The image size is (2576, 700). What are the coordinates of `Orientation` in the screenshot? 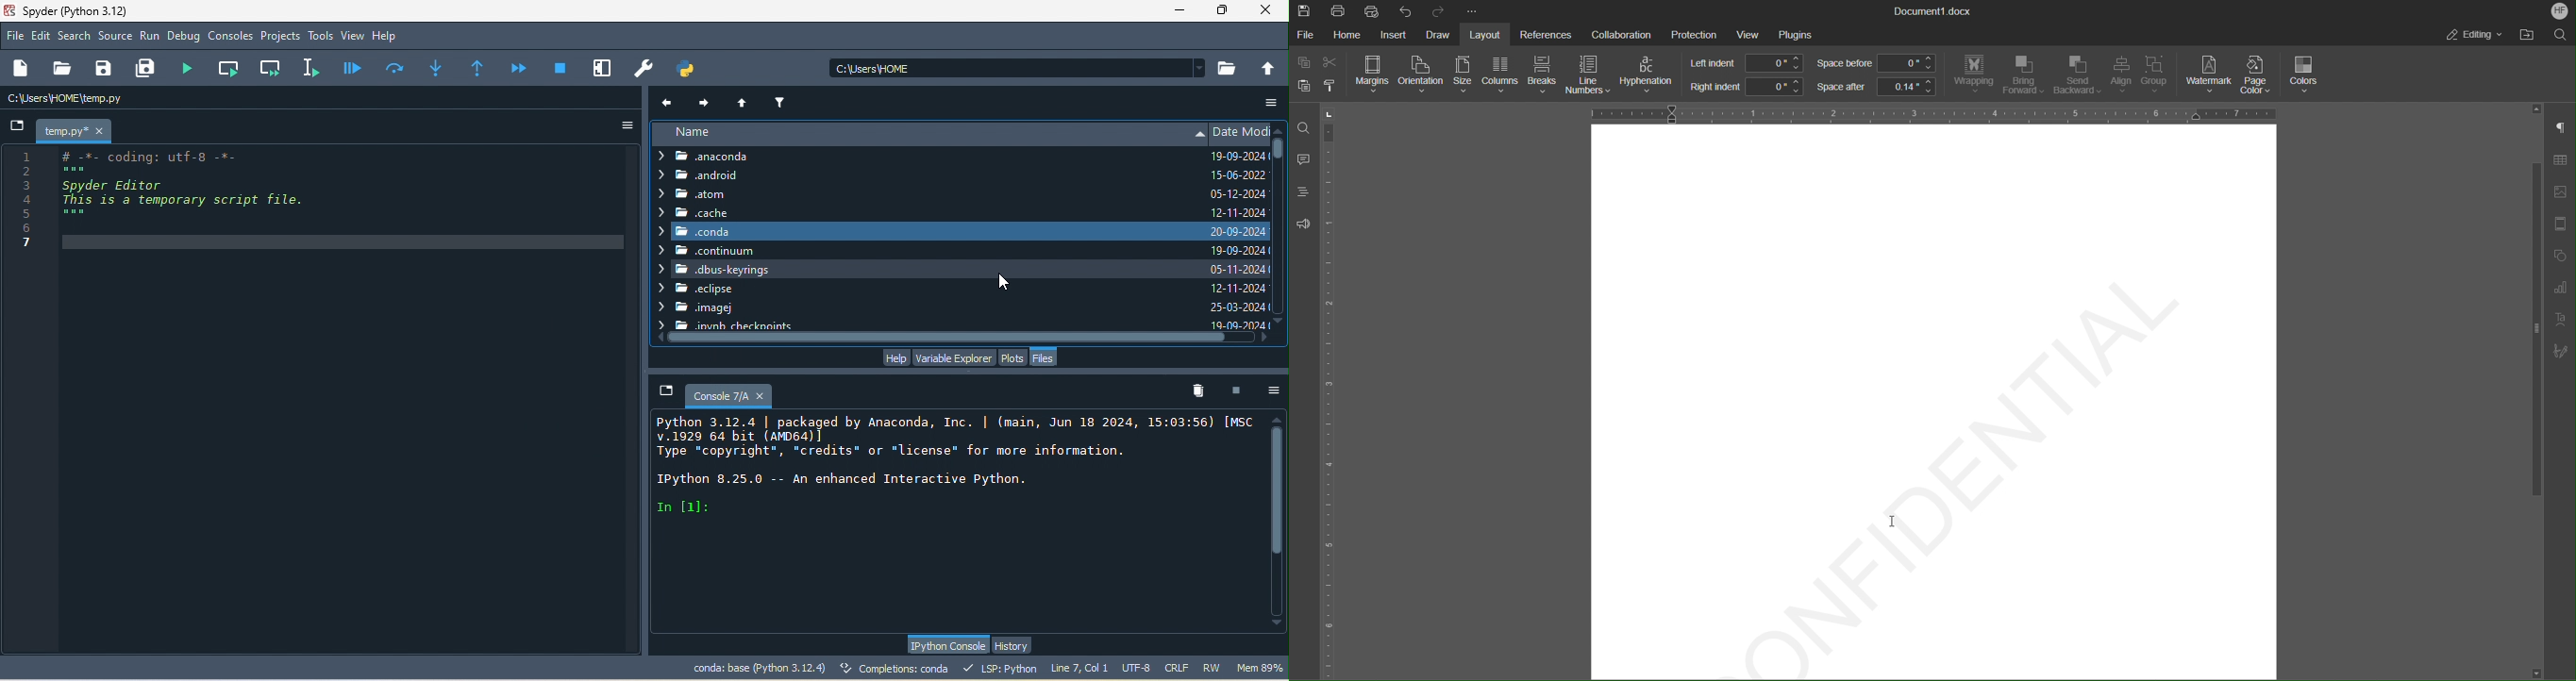 It's located at (1422, 75).